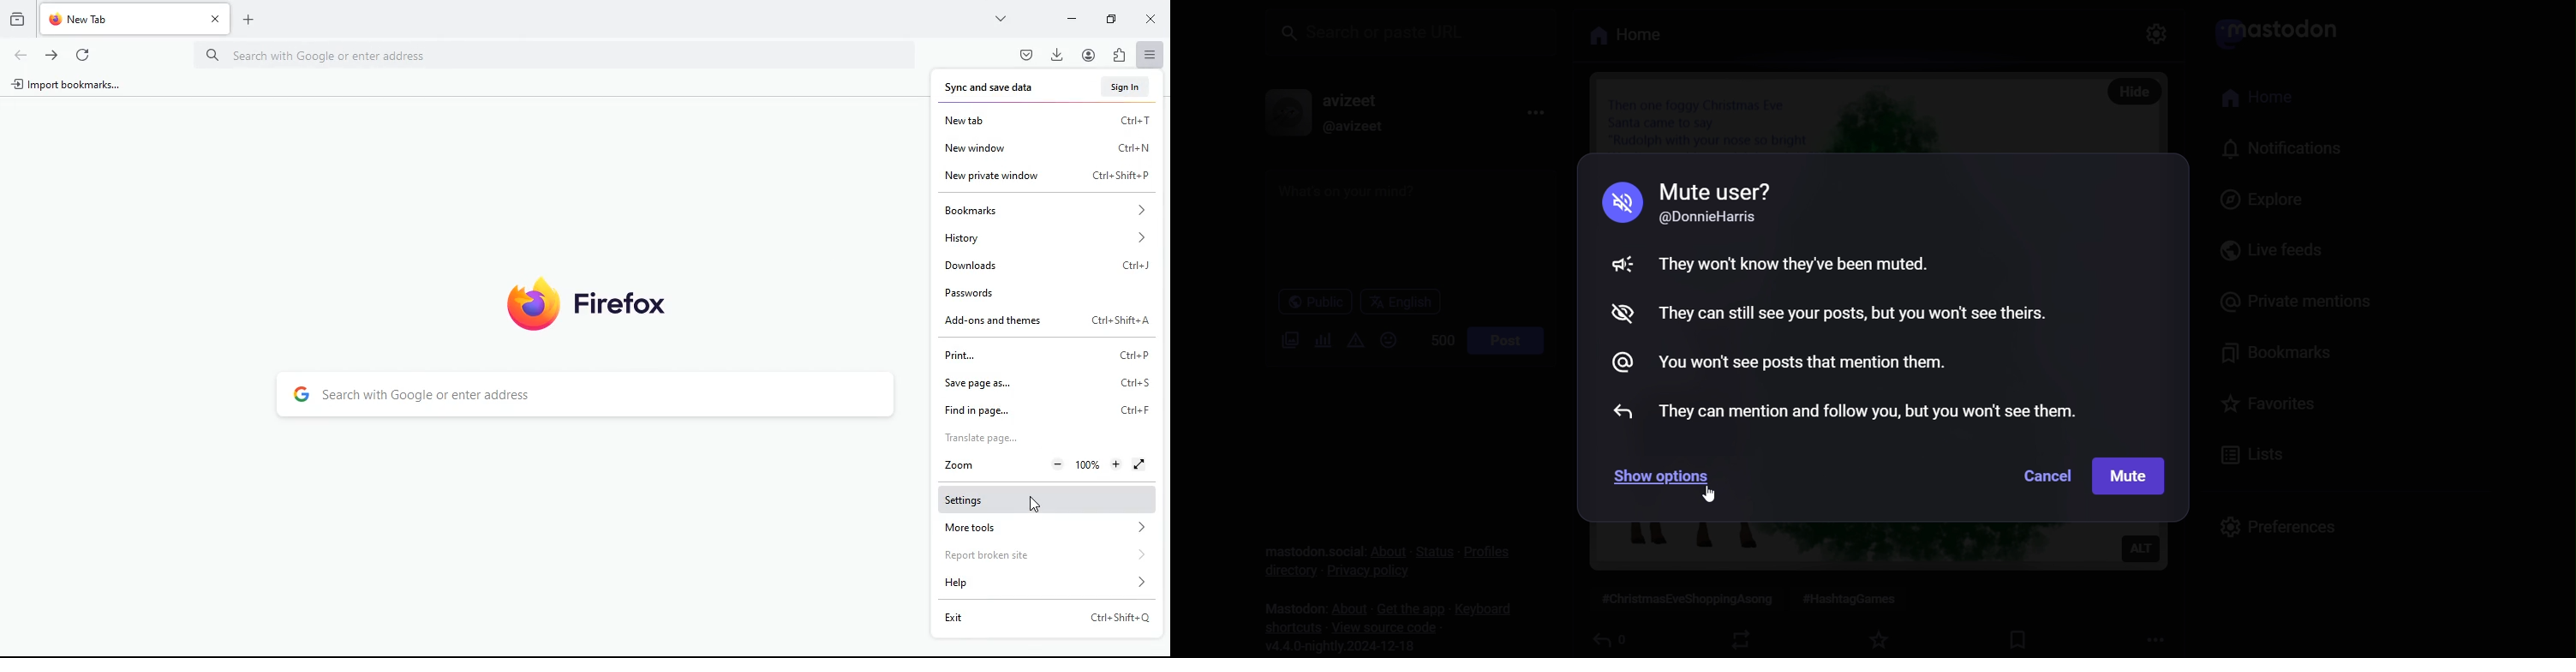 This screenshot has height=672, width=2576. I want to click on history, so click(1053, 236).